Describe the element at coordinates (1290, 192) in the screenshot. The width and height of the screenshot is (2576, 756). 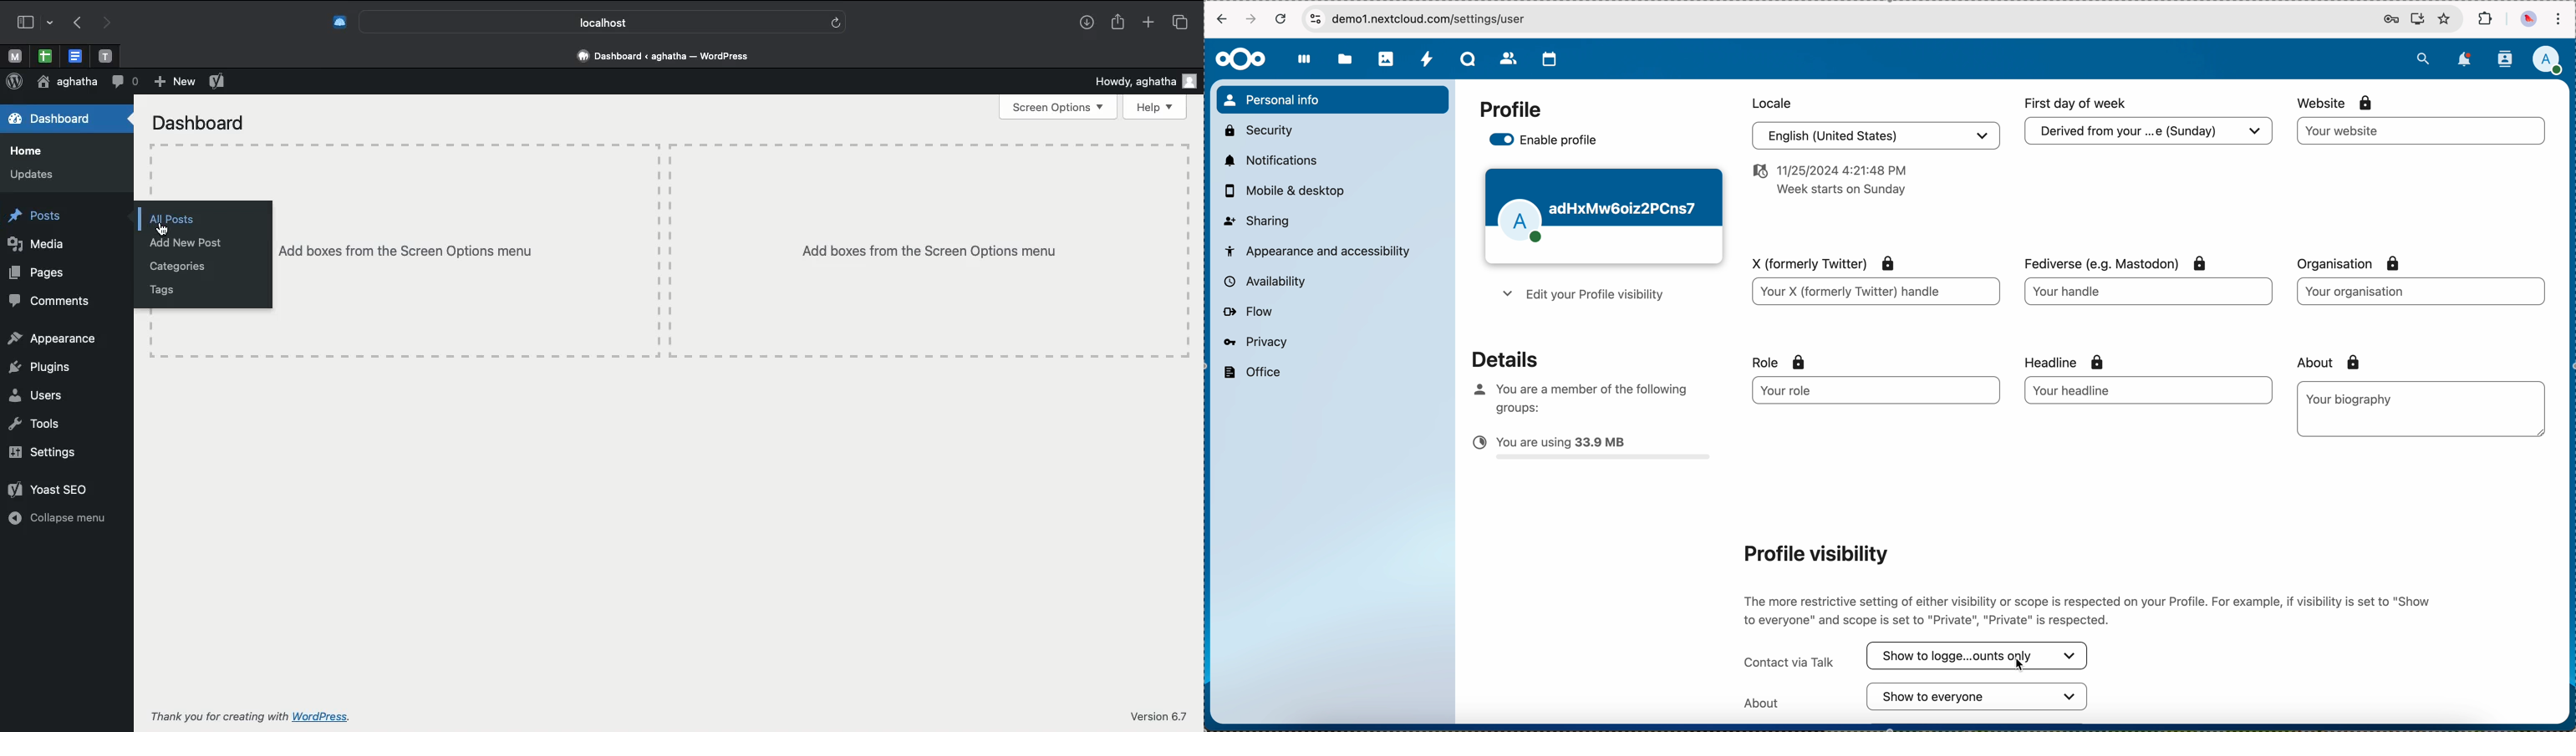
I see `mobile and desktop` at that location.